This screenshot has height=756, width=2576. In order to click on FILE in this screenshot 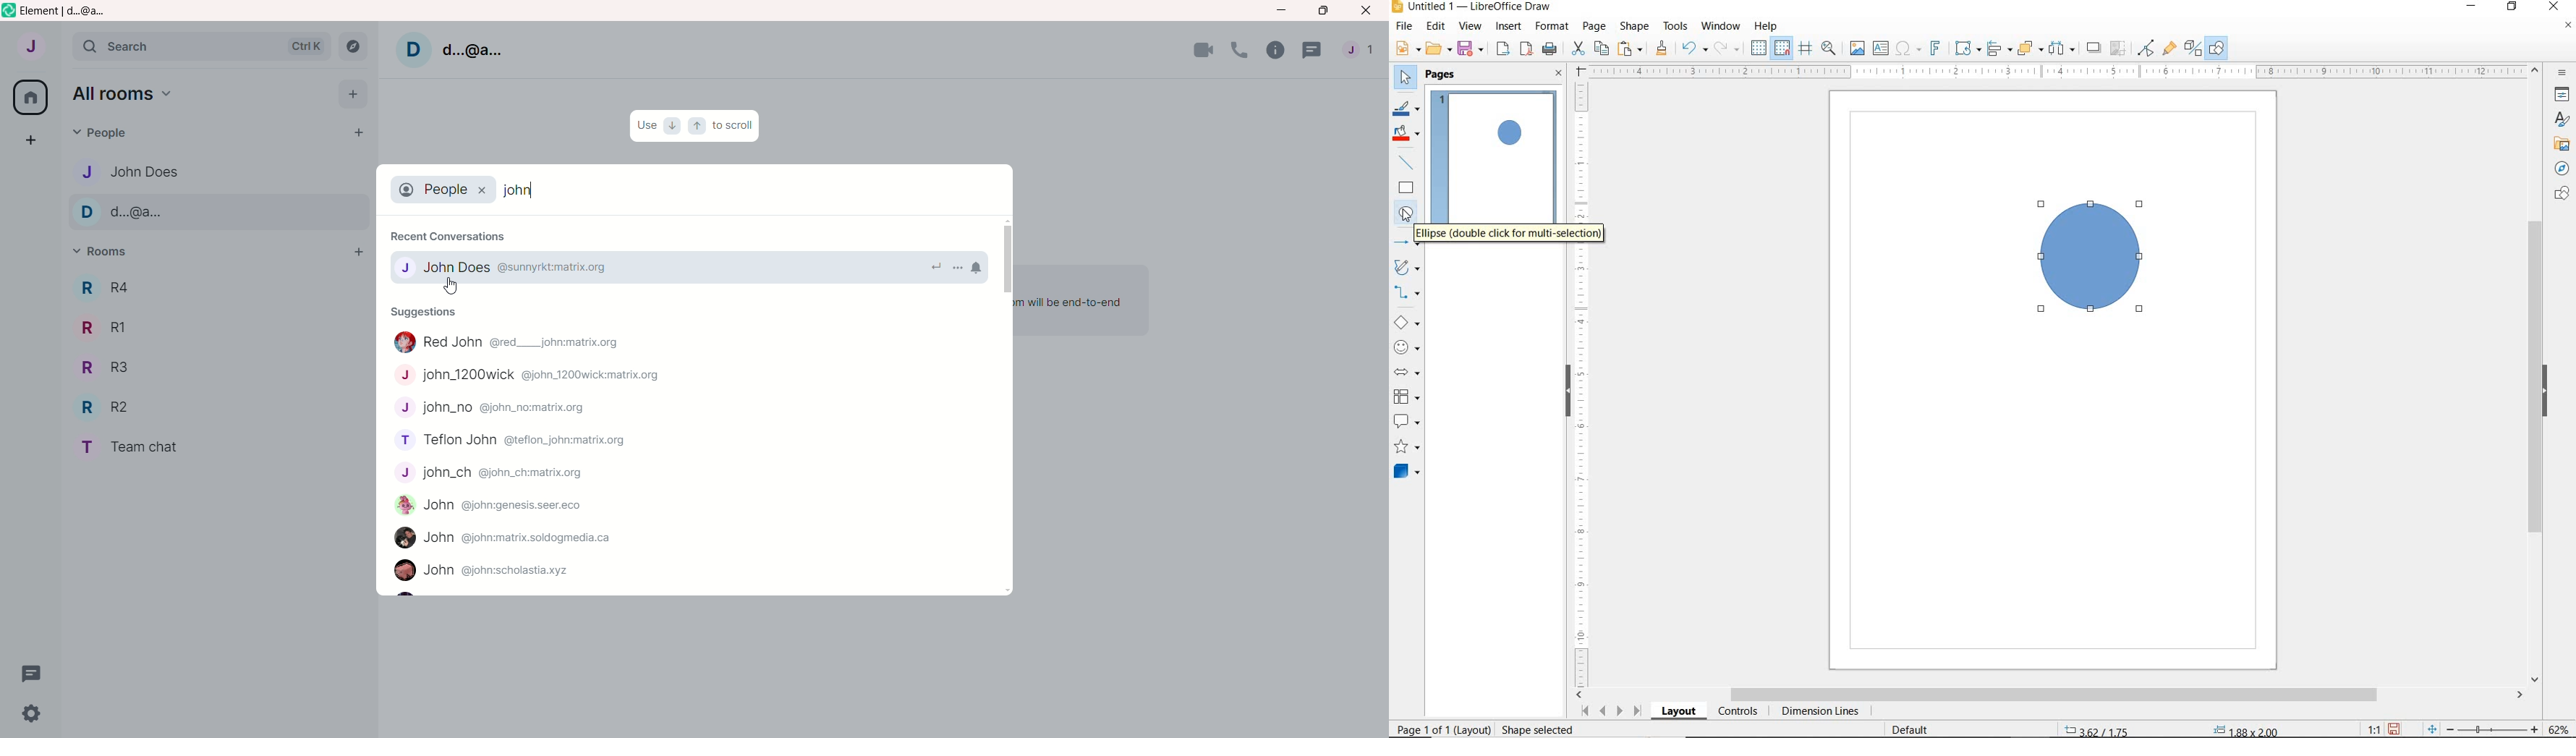, I will do `click(1405, 28)`.